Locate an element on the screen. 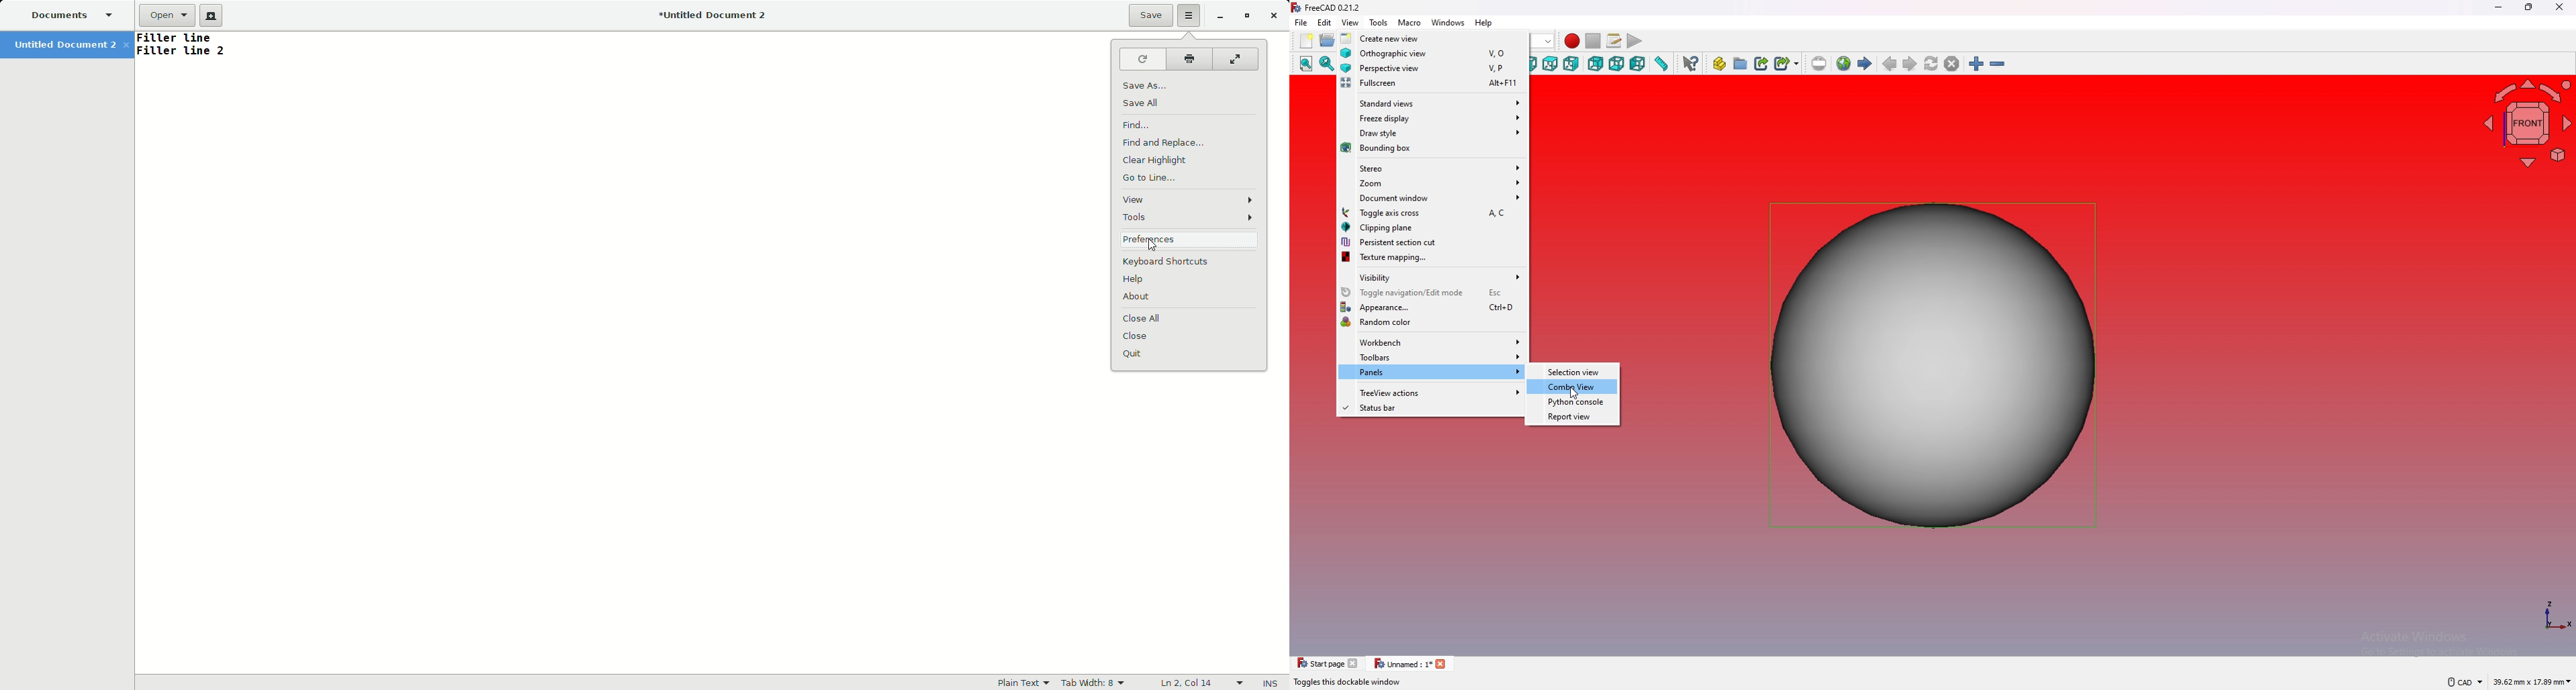  Go to Line is located at coordinates (1150, 178).